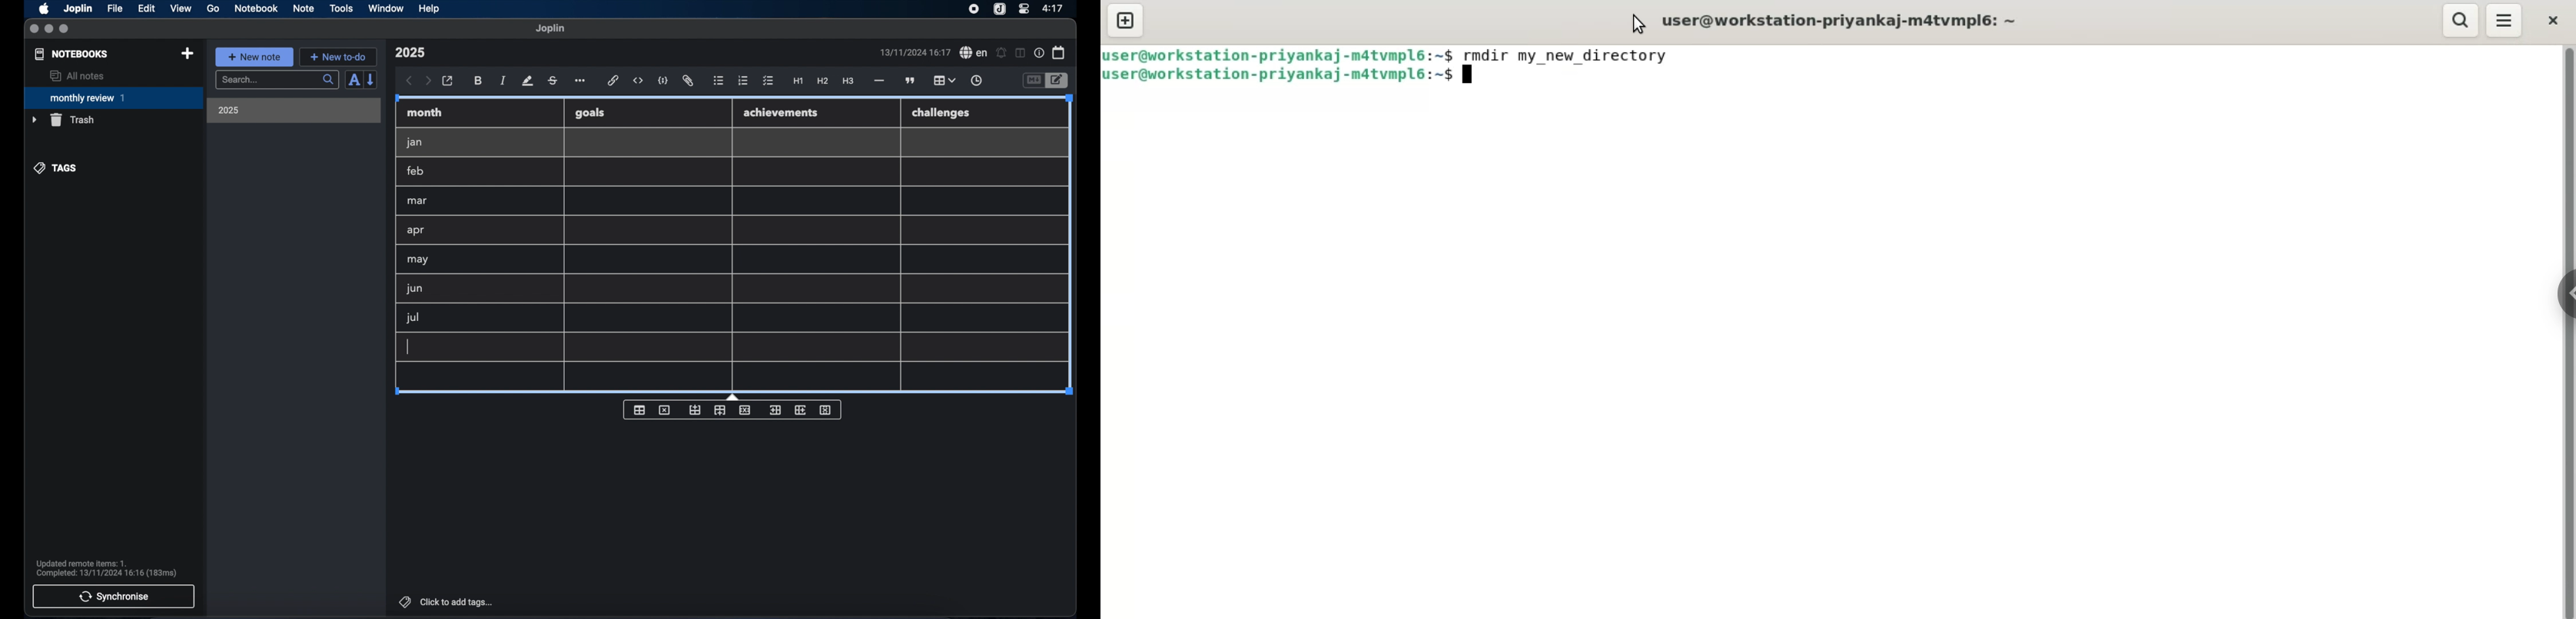 Image resolution: width=2576 pixels, height=644 pixels. I want to click on set alarm, so click(1002, 53).